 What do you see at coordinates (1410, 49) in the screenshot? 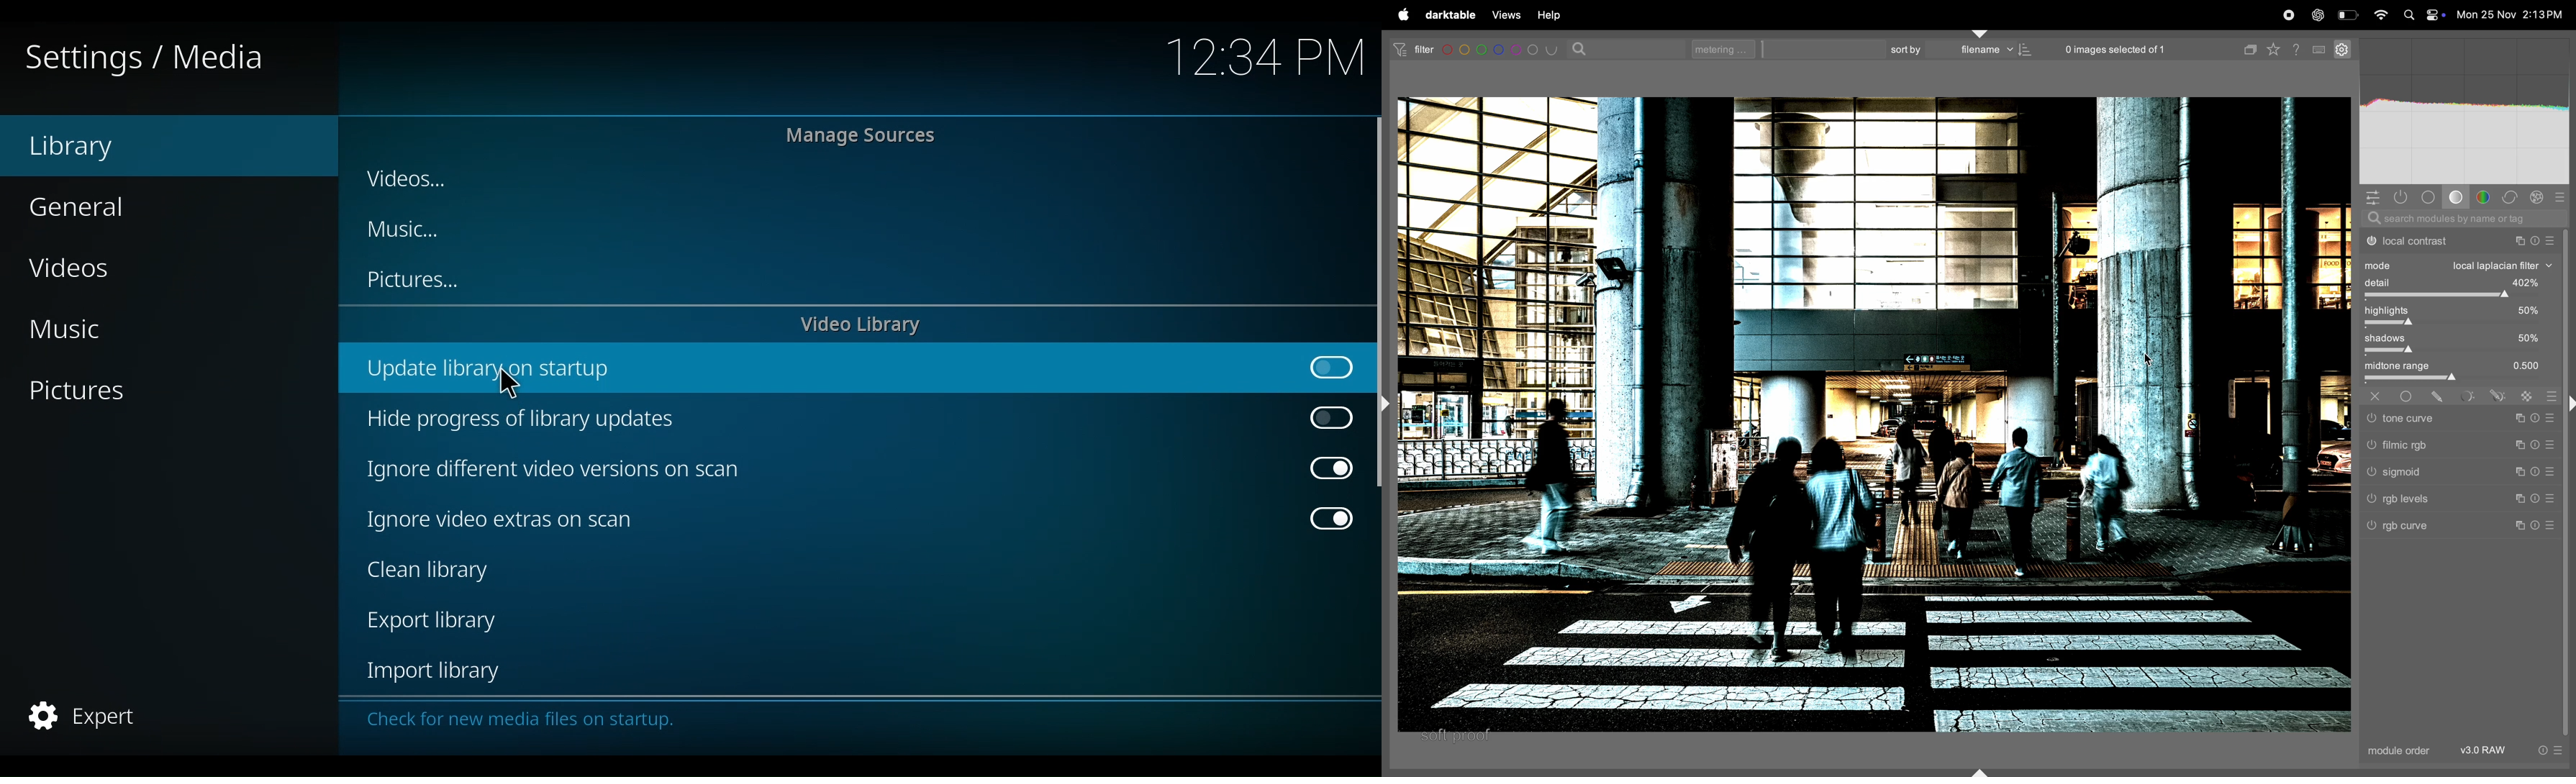
I see `filter` at bounding box center [1410, 49].